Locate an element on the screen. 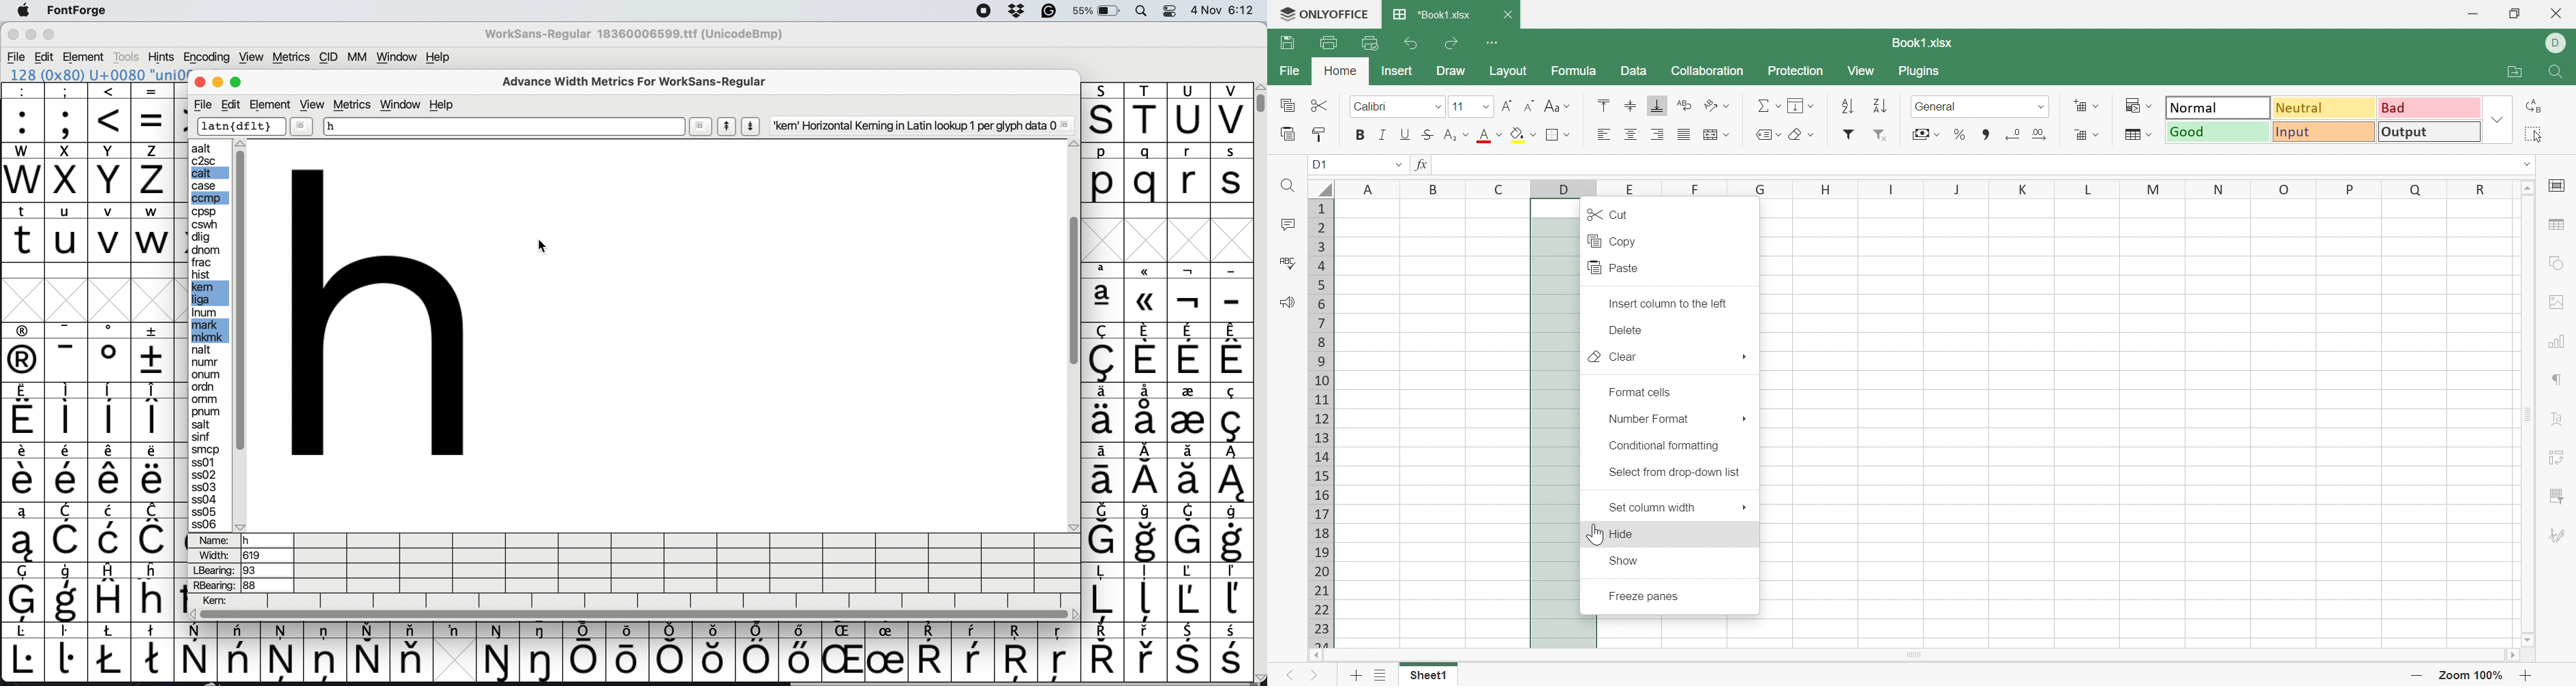 This screenshot has height=700, width=2576. Descending order is located at coordinates (1879, 105).